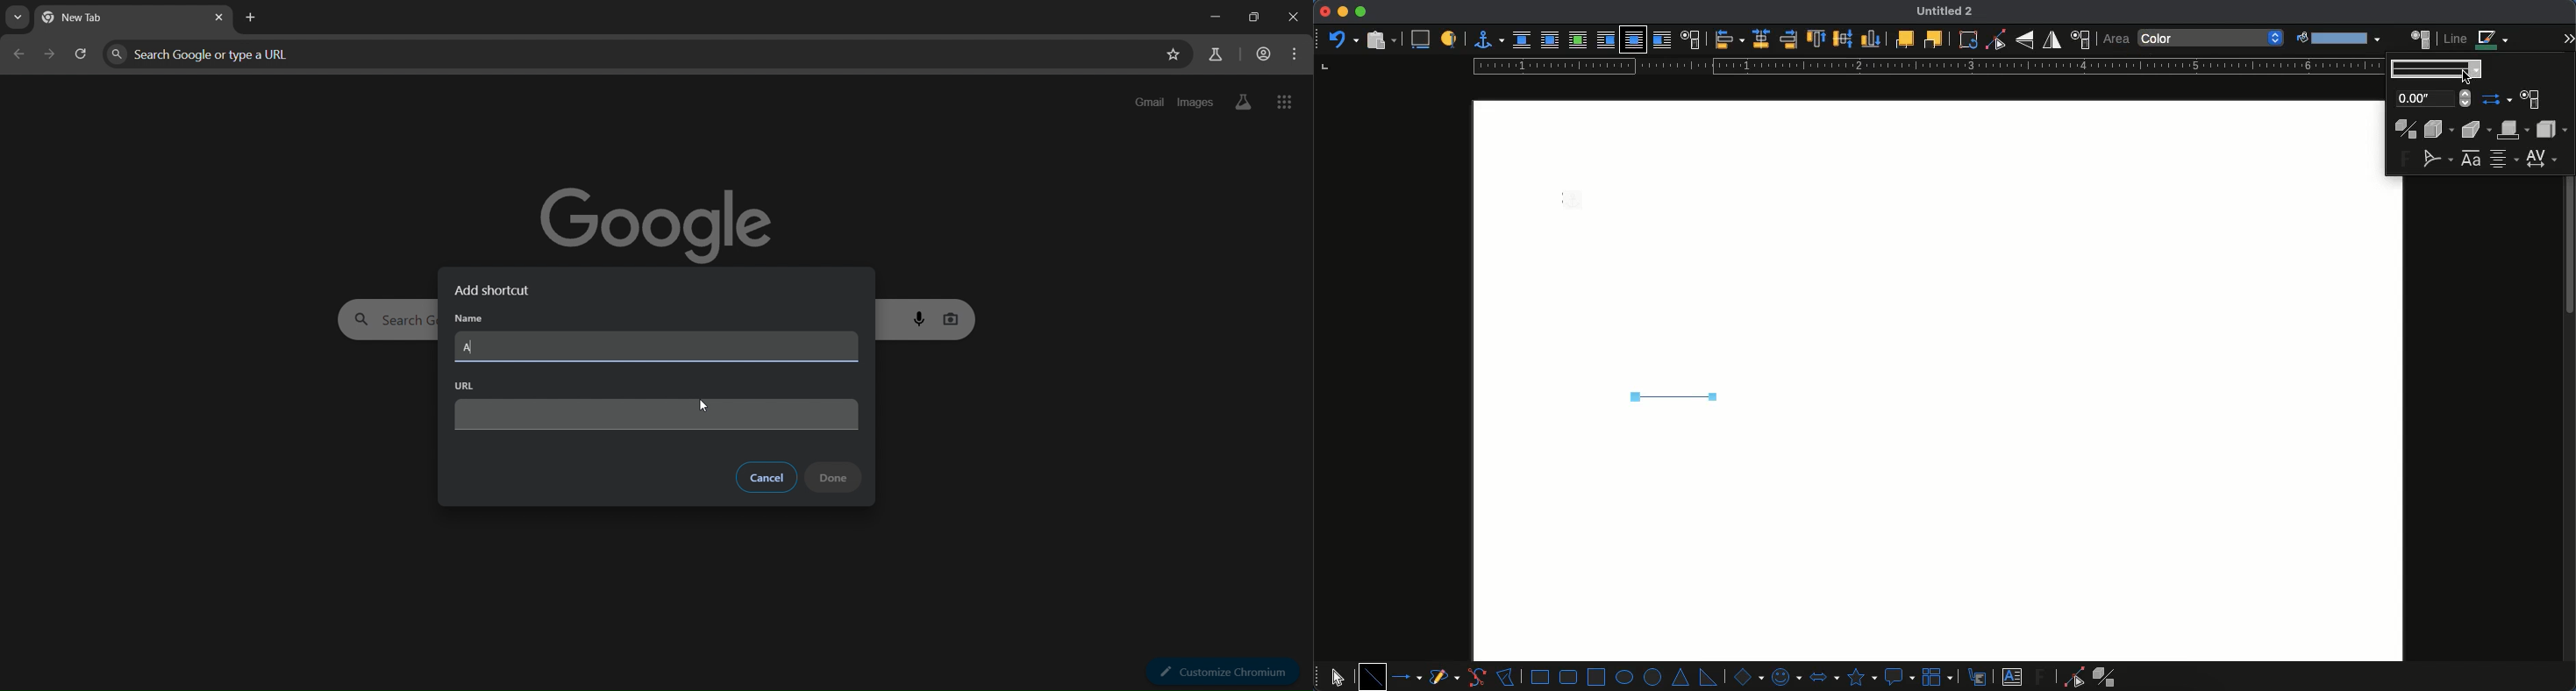  What do you see at coordinates (1409, 677) in the screenshot?
I see `lines and arrows` at bounding box center [1409, 677].